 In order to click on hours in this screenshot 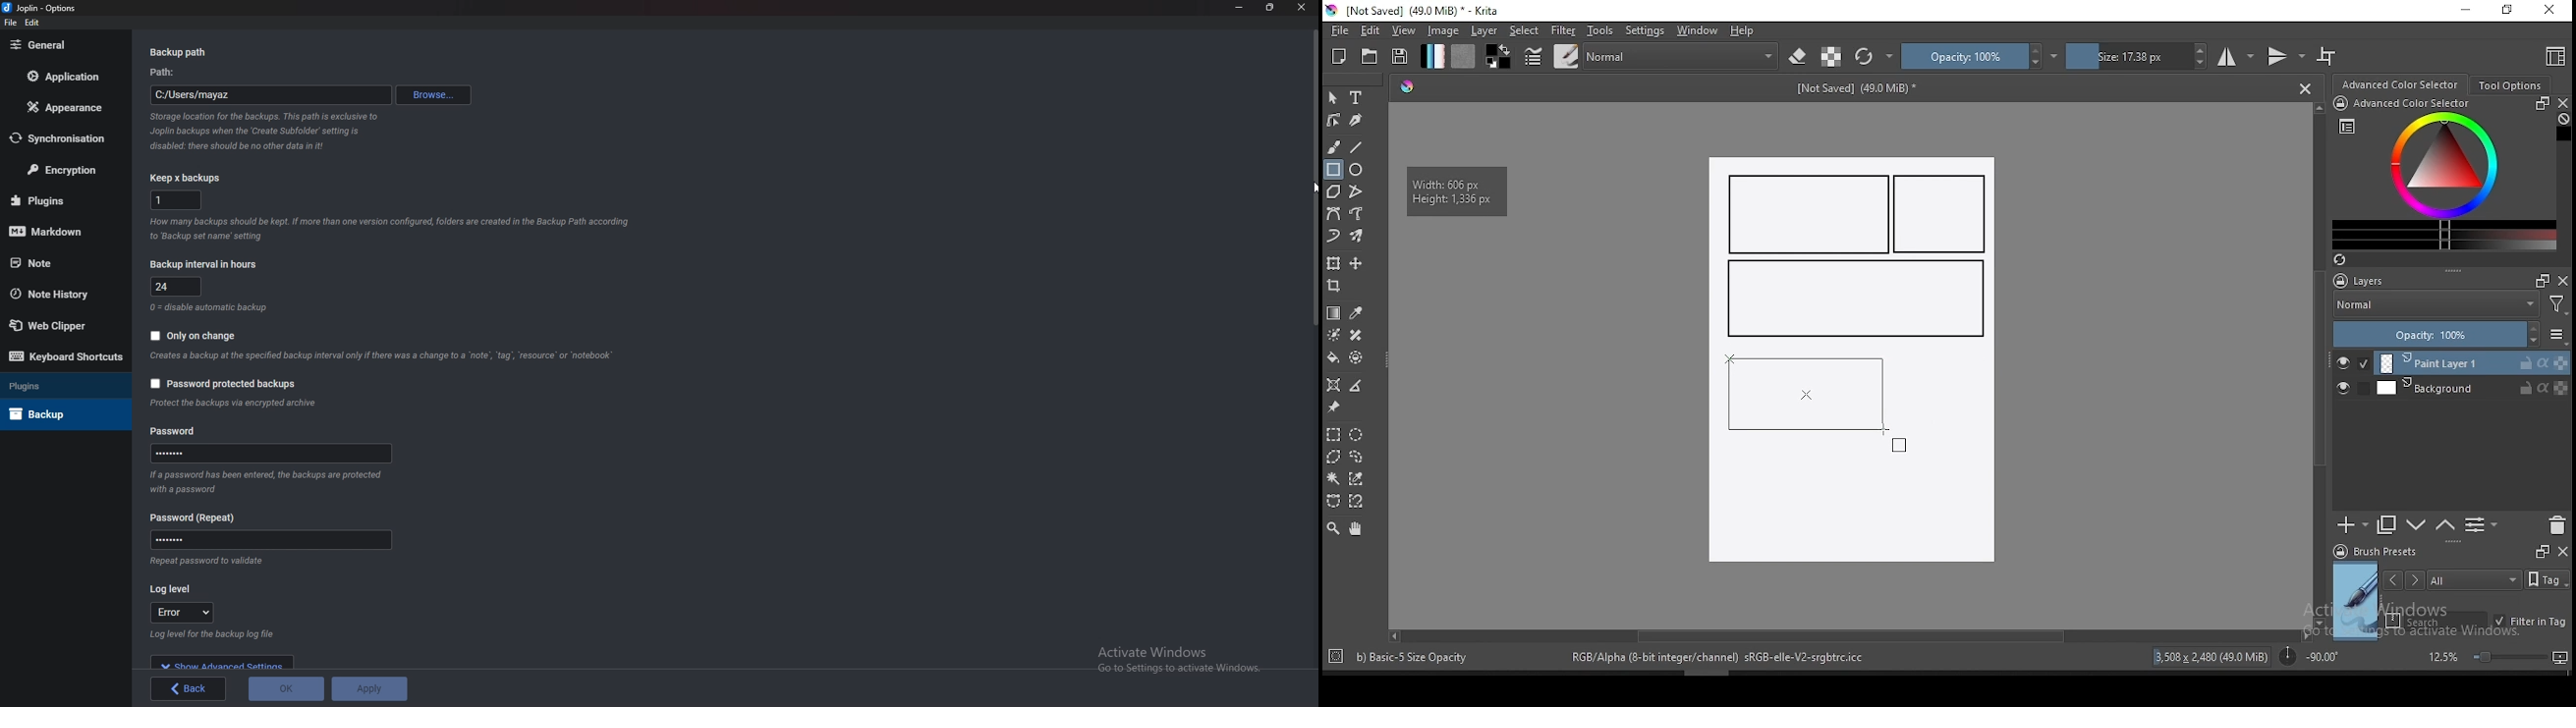, I will do `click(177, 286)`.